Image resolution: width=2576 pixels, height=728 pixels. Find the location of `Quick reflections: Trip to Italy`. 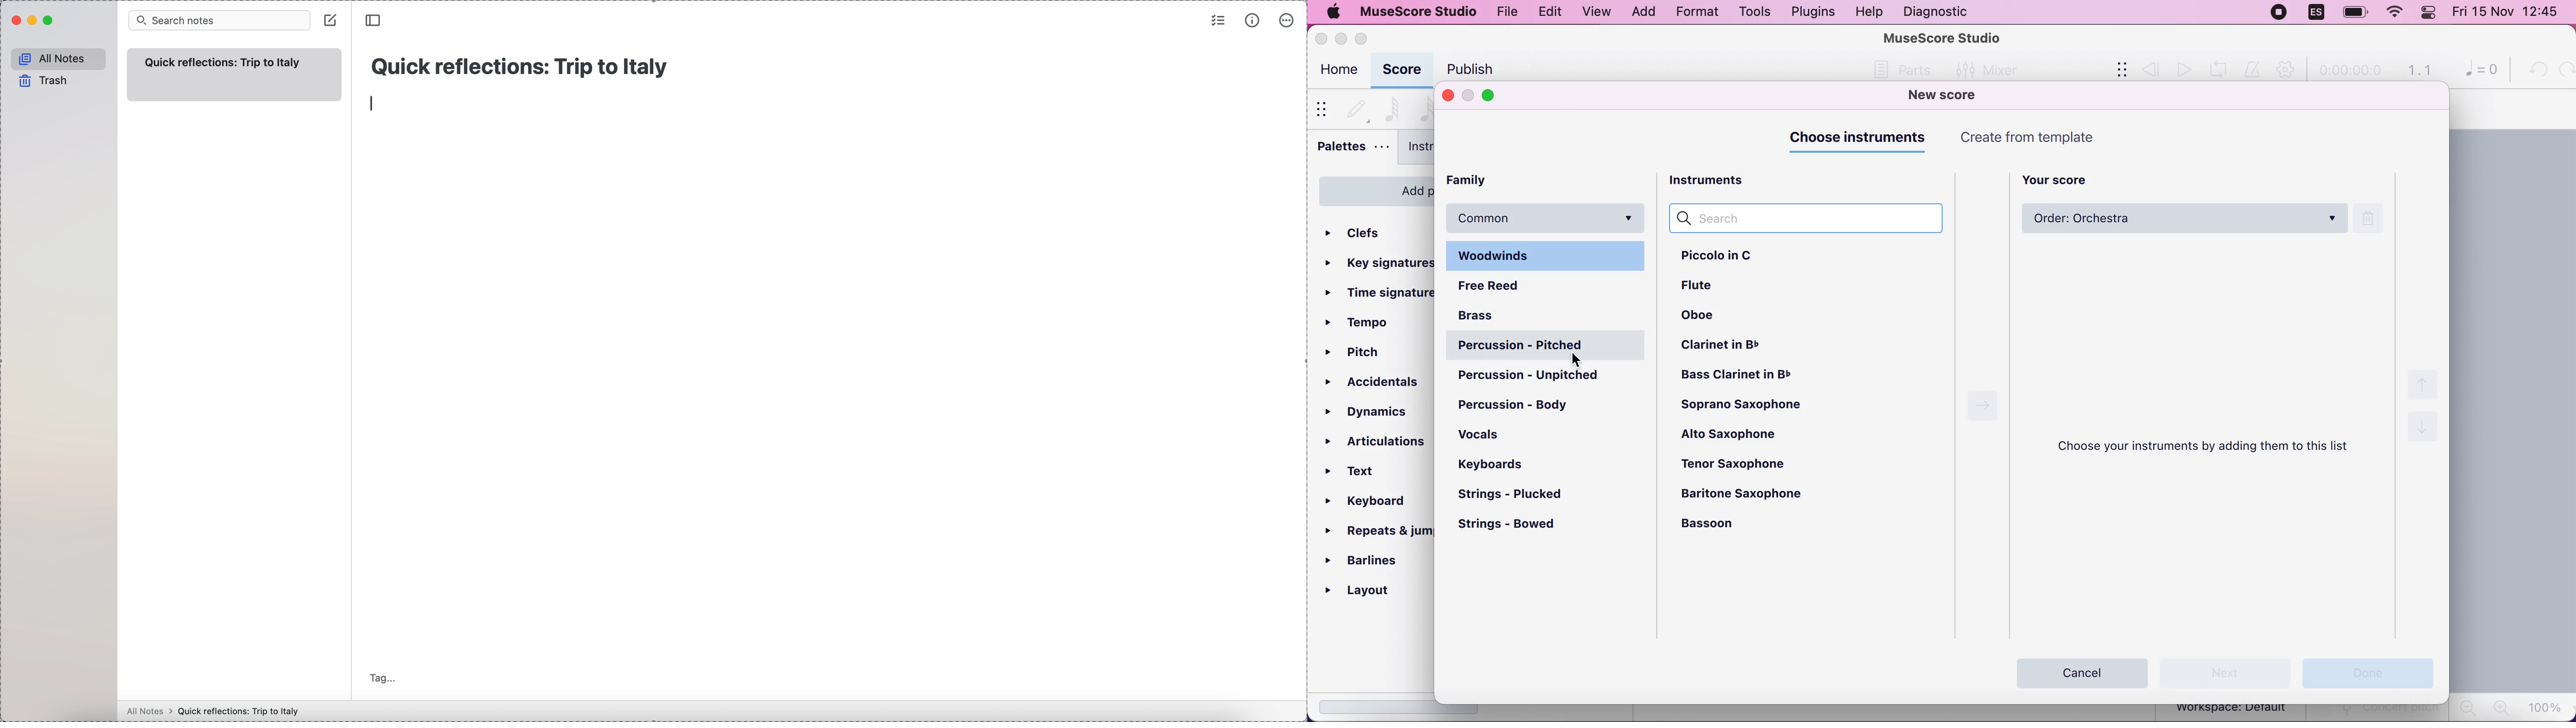

Quick reflections: Trip to Italy is located at coordinates (518, 70).